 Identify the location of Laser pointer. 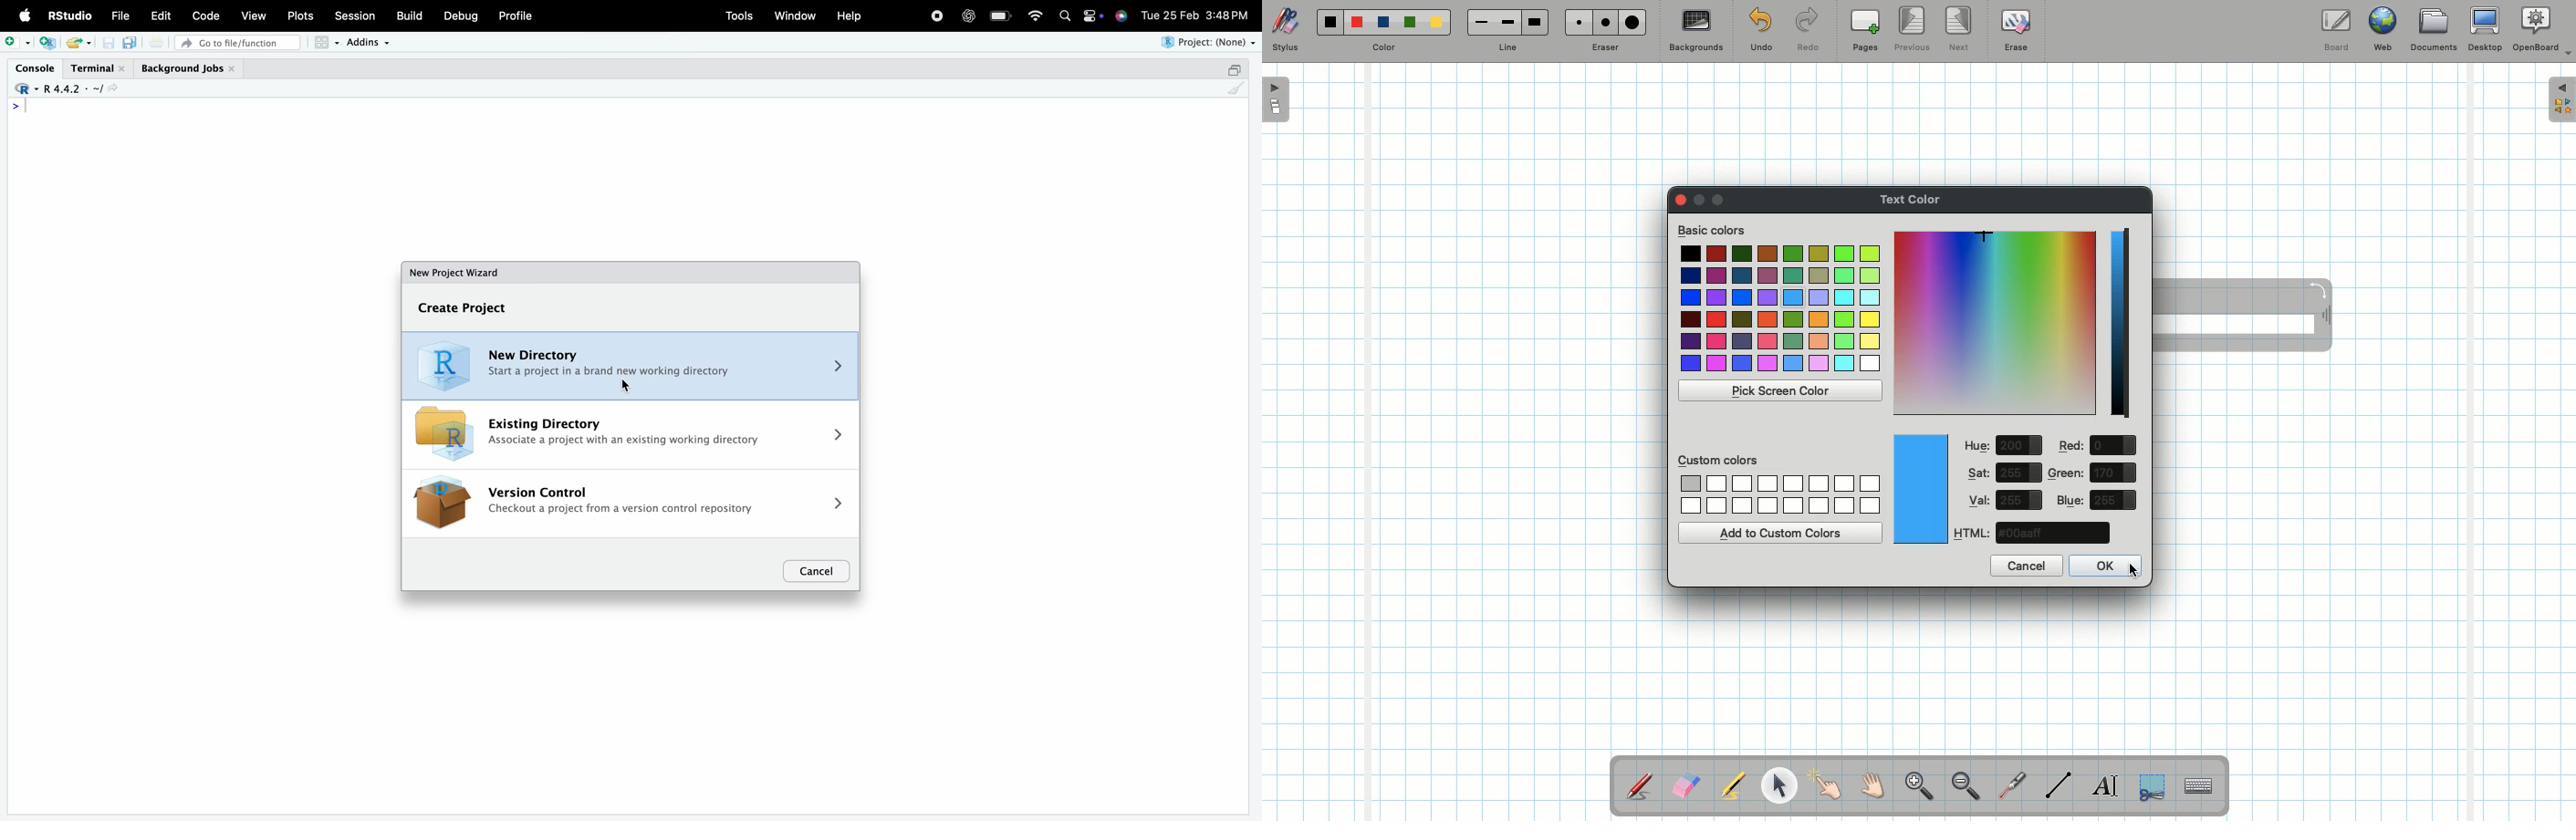
(2008, 786).